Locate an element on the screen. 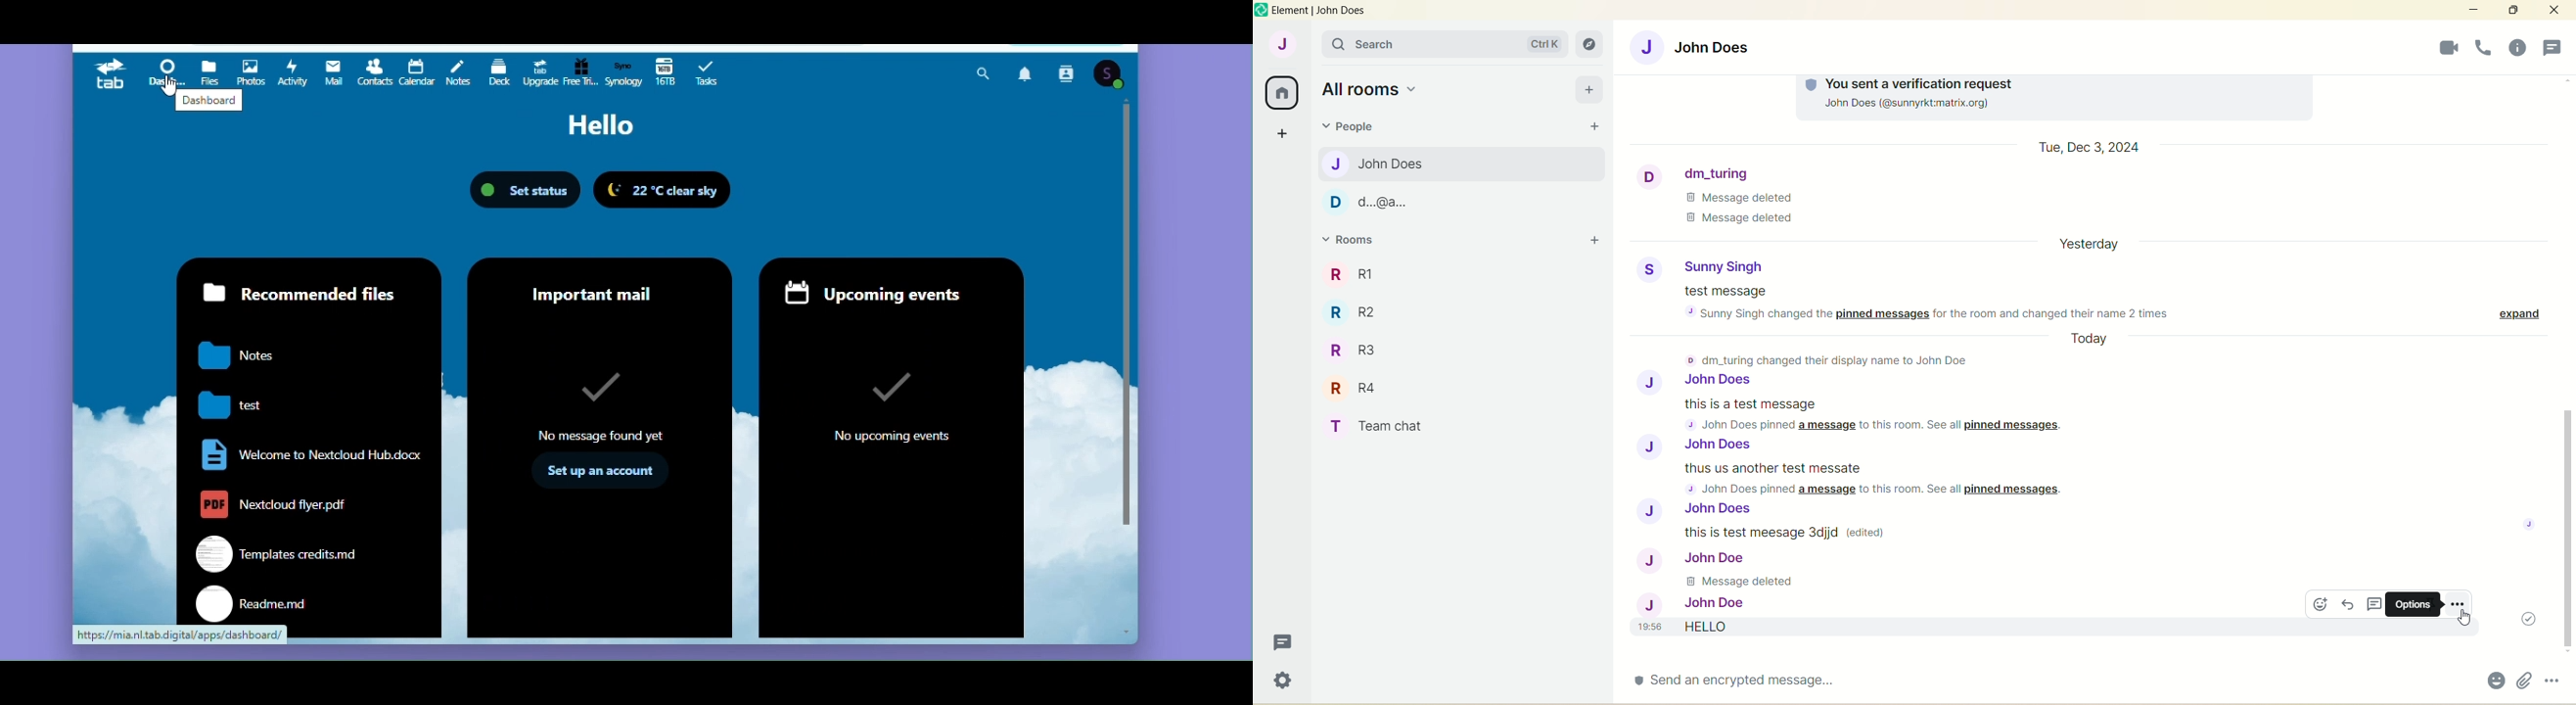  rooms is located at coordinates (1353, 241).